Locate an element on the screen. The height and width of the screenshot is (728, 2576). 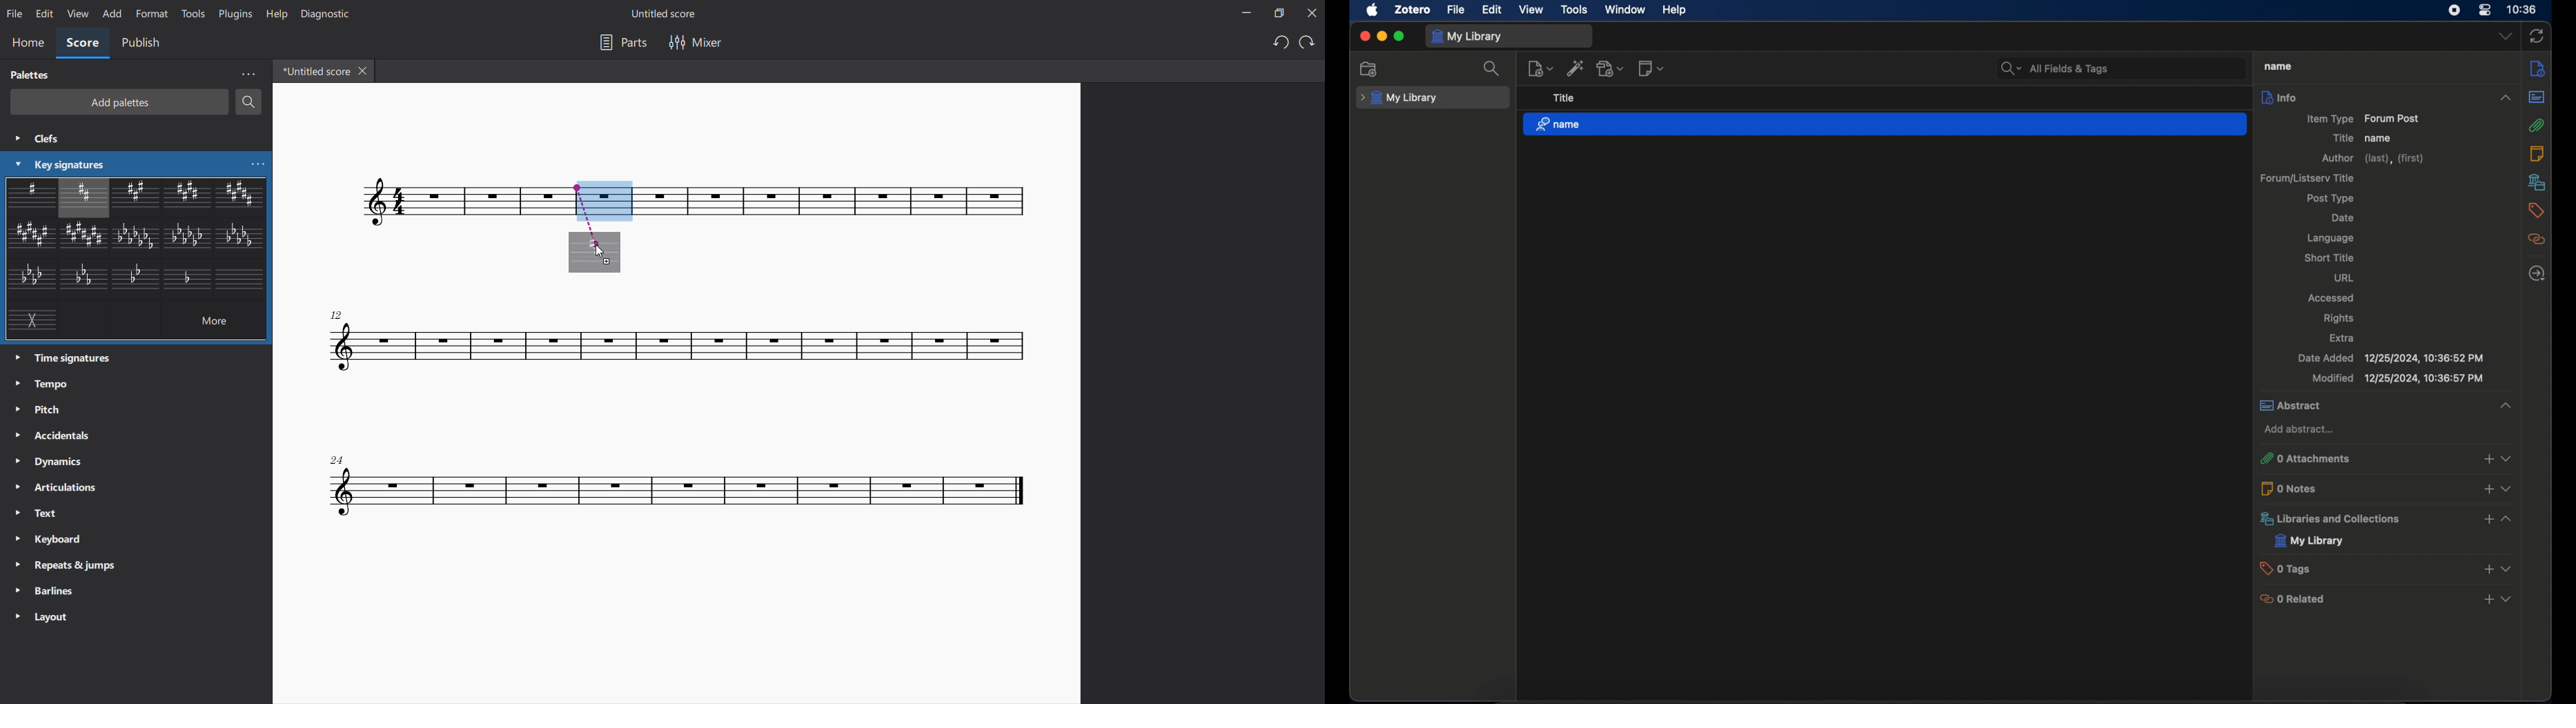
mixer is located at coordinates (705, 42).